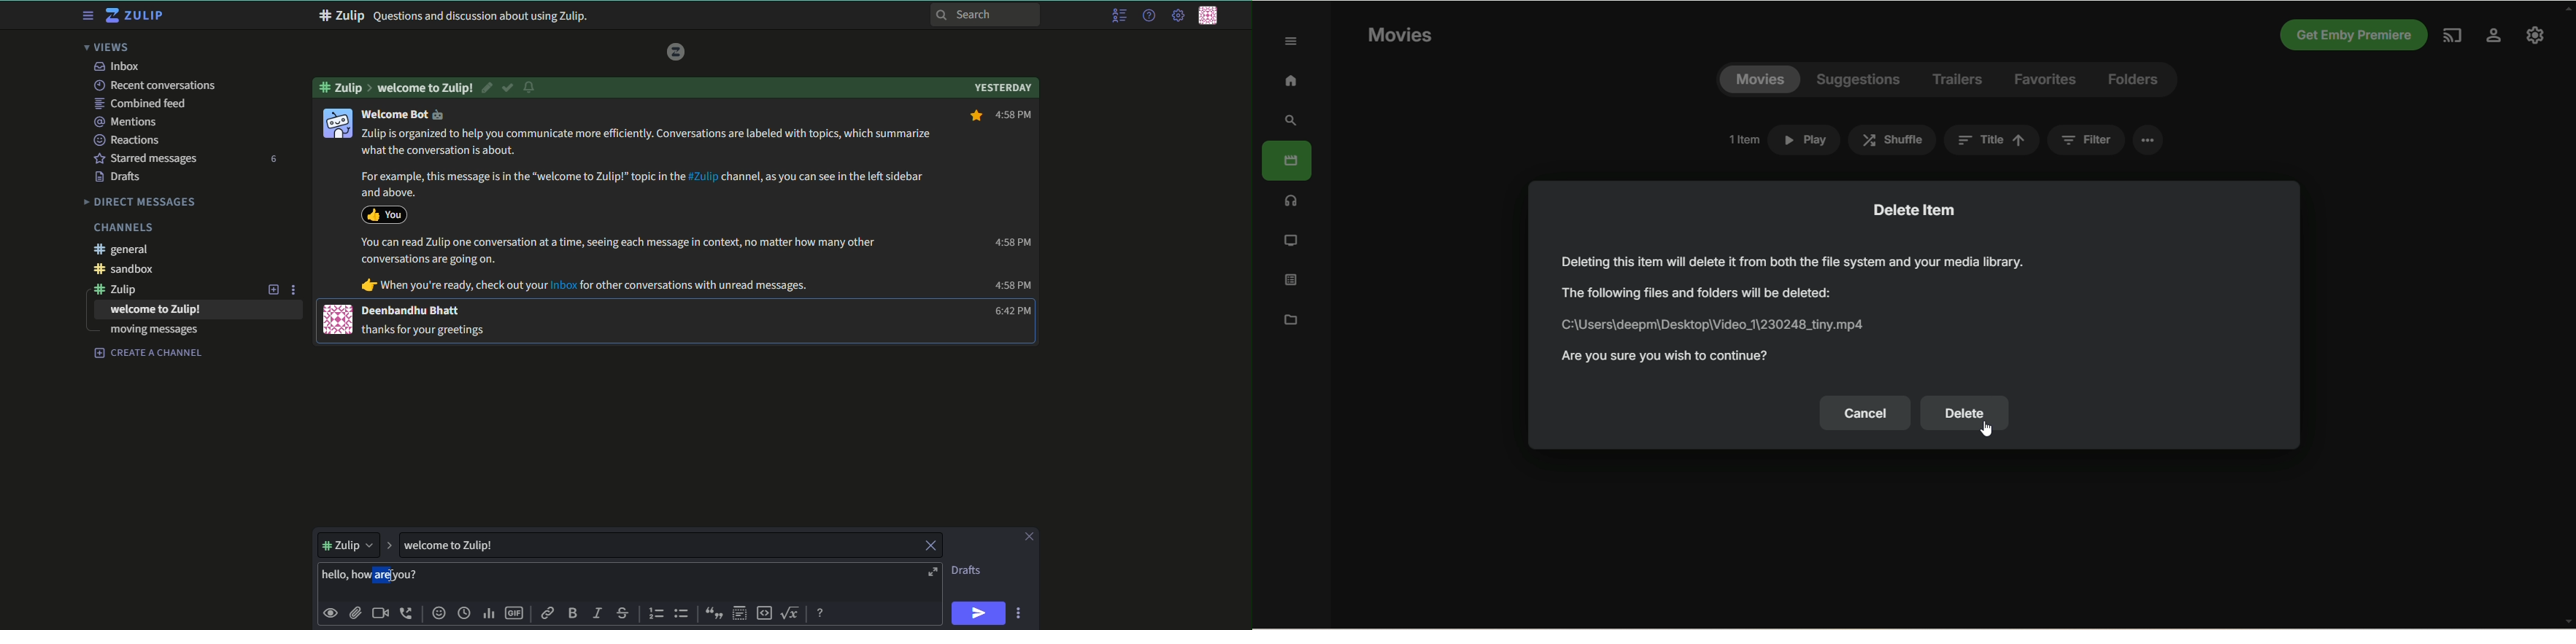 The height and width of the screenshot is (644, 2576). Describe the element at coordinates (488, 88) in the screenshot. I see `edit` at that location.